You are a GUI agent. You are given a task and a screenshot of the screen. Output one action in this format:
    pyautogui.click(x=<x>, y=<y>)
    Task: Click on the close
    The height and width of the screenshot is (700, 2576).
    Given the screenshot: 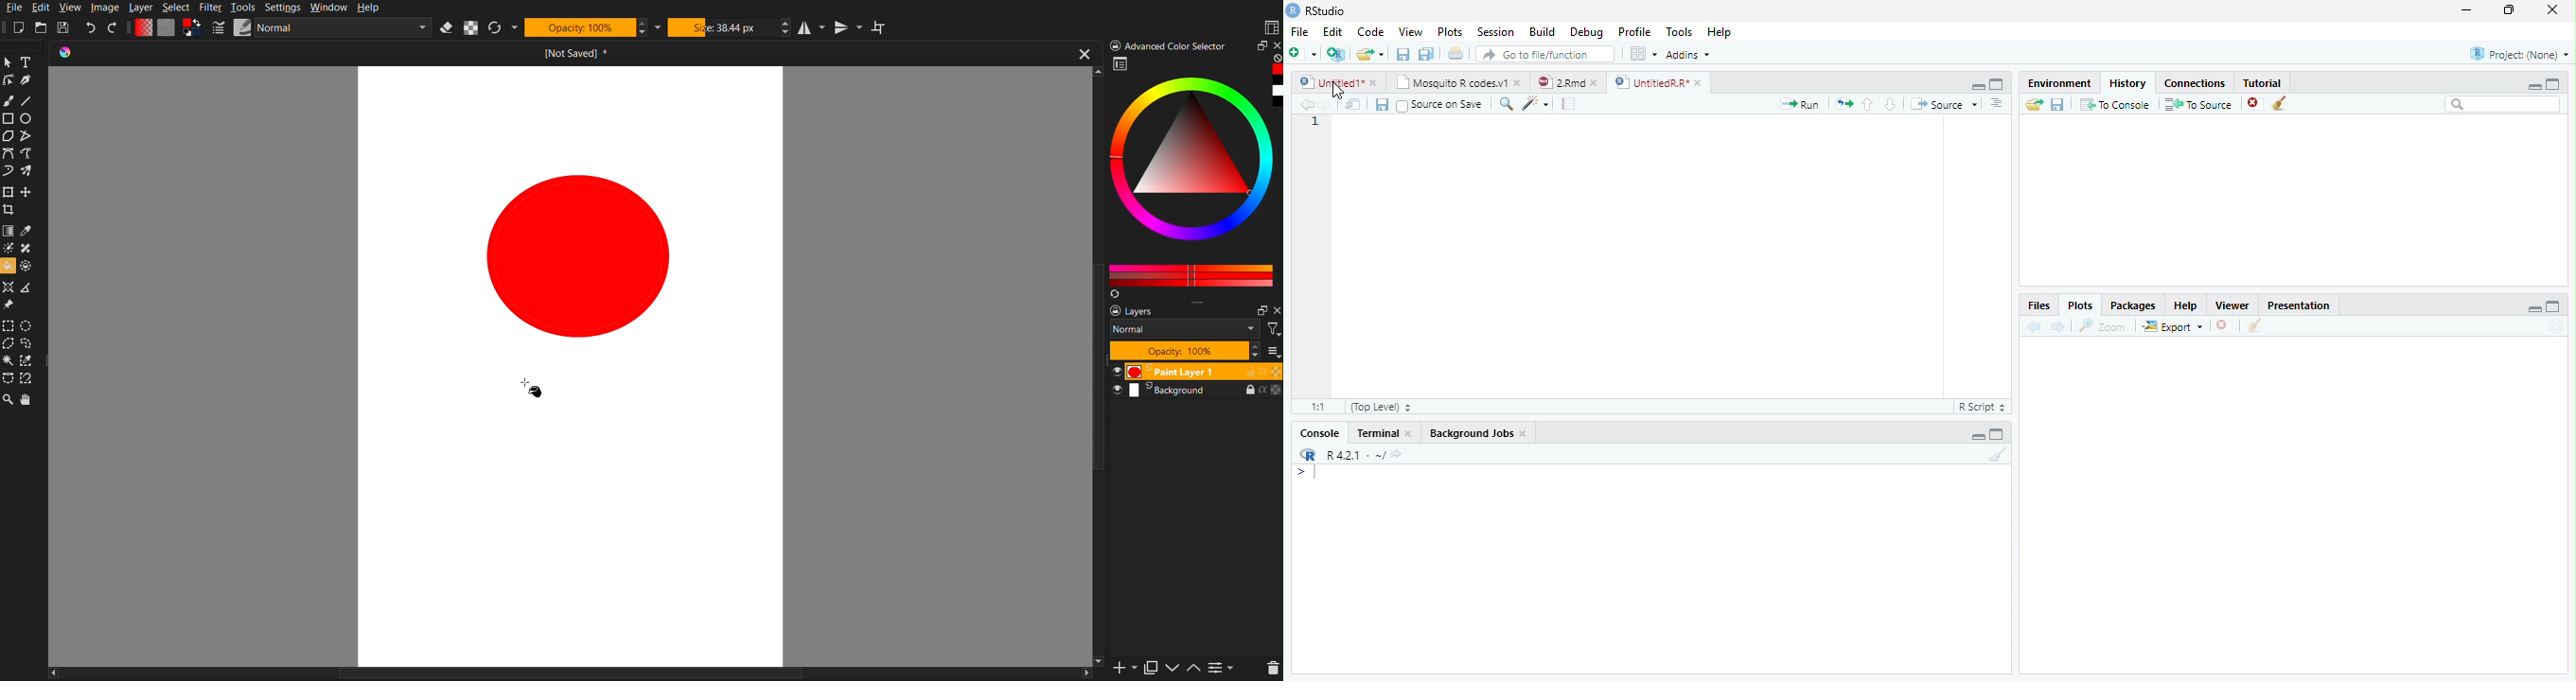 What is the action you would take?
    pyautogui.click(x=1698, y=82)
    